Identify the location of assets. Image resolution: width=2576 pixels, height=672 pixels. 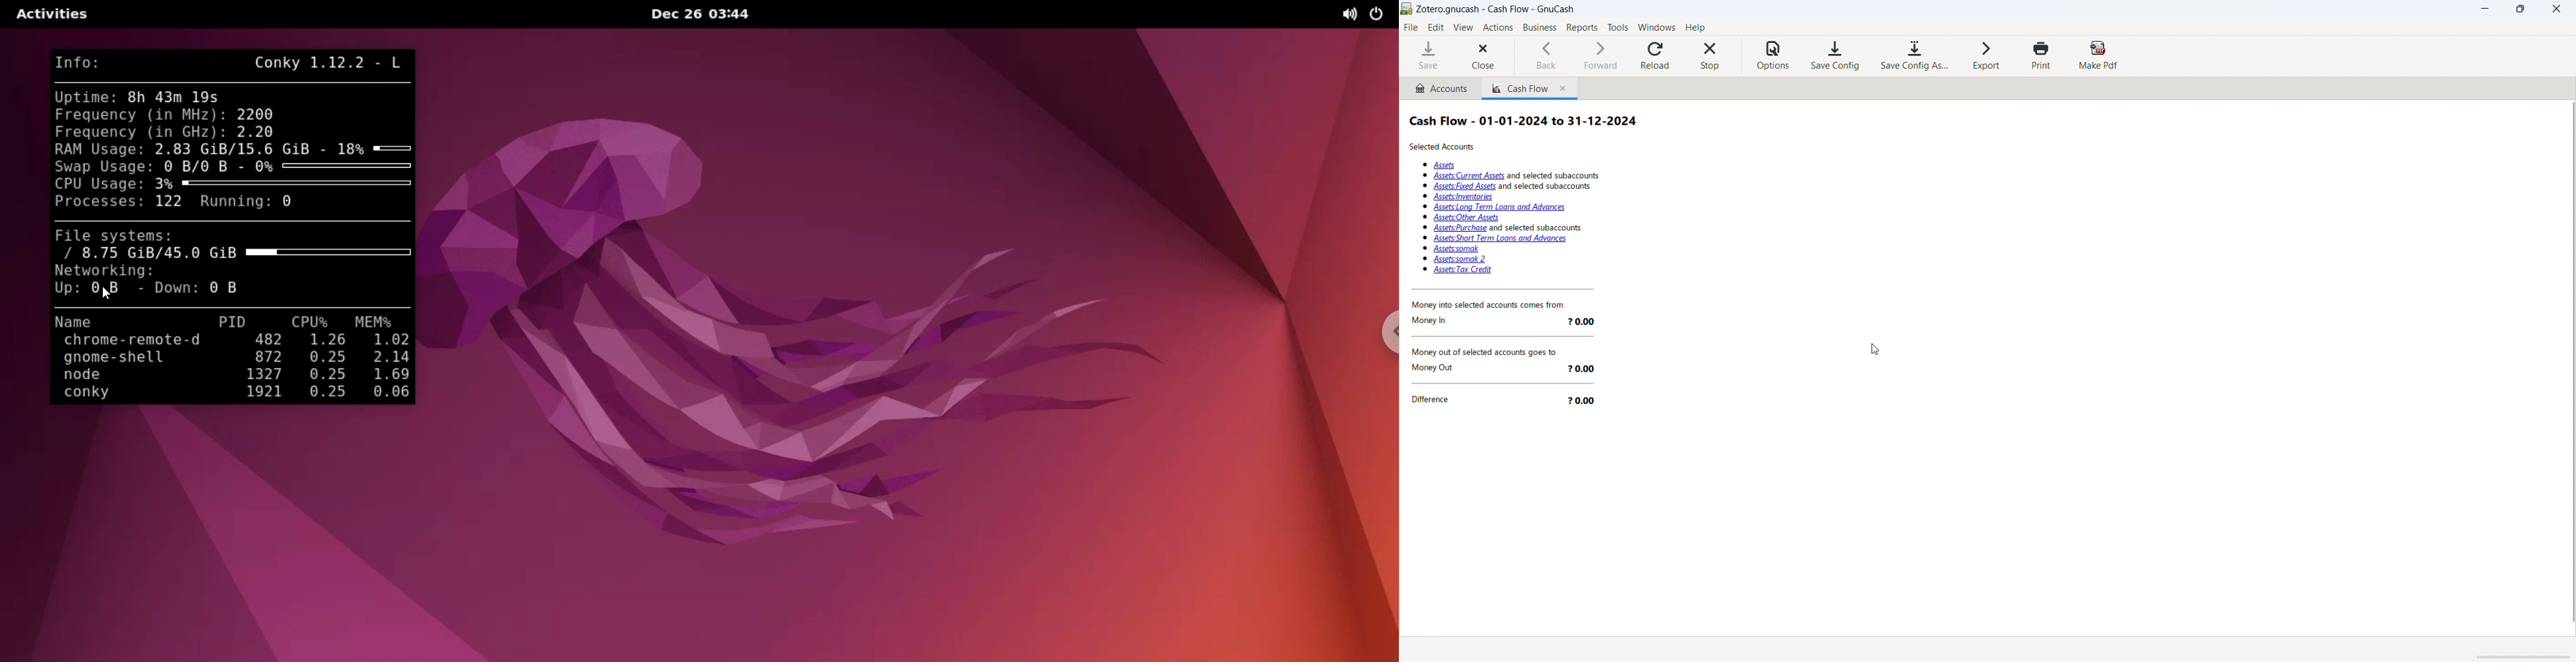
(1444, 166).